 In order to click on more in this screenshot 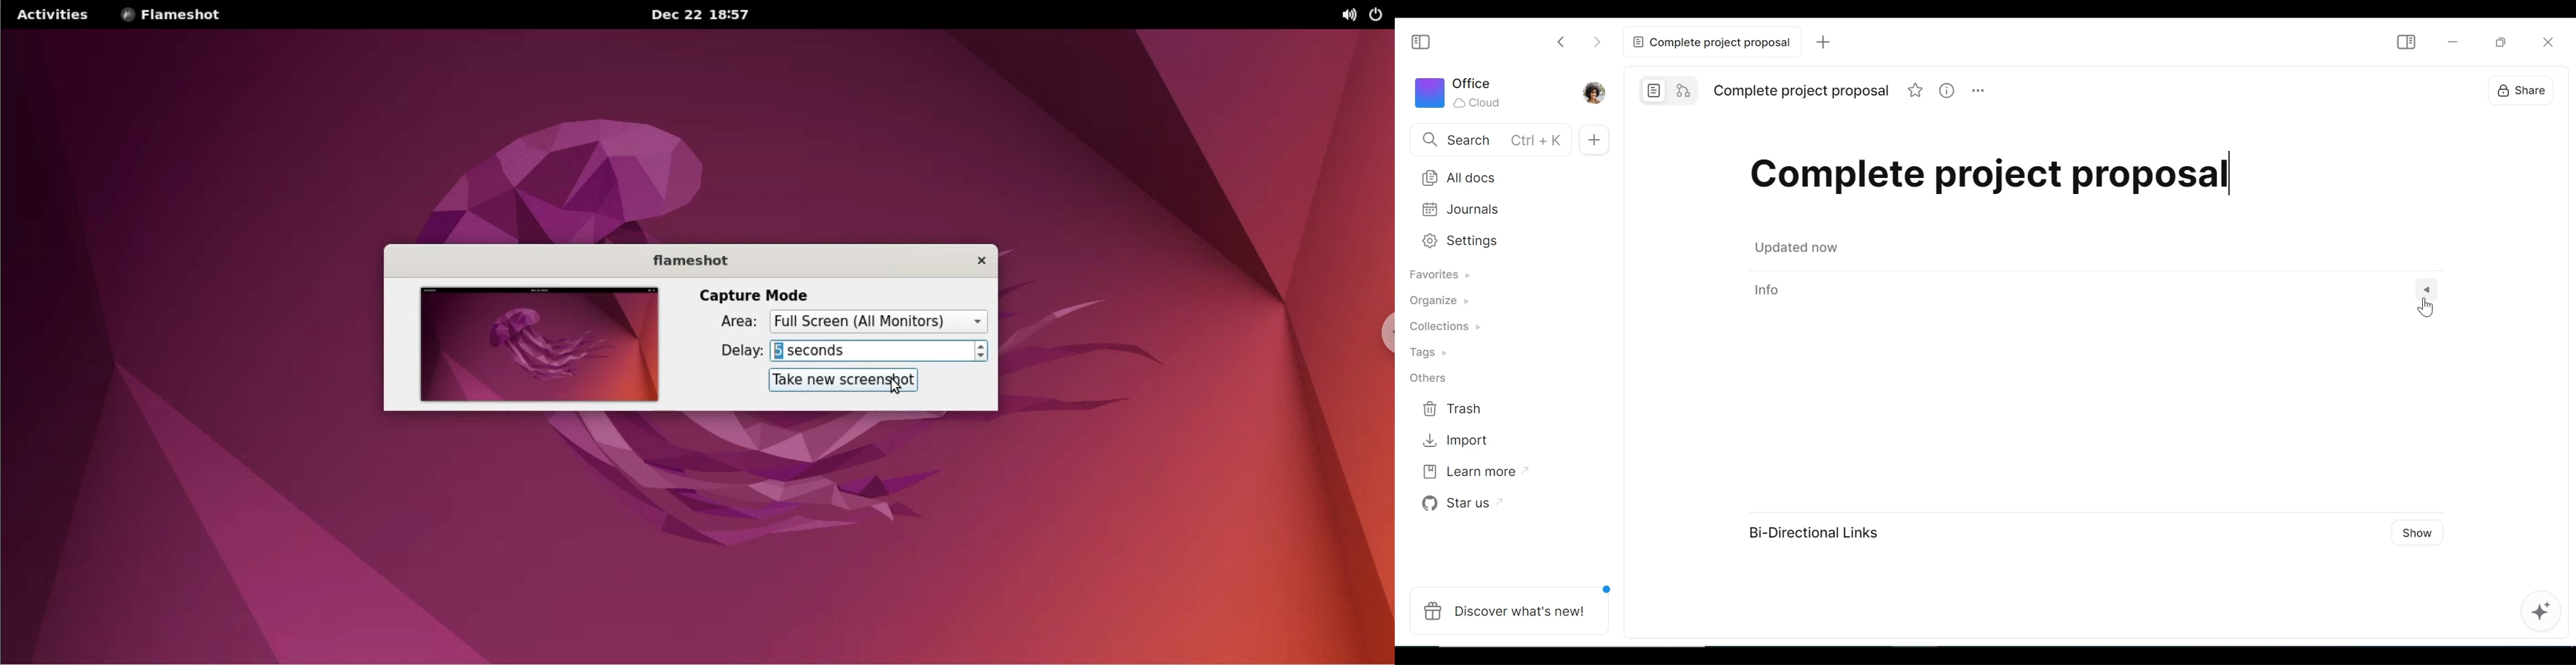, I will do `click(1981, 92)`.